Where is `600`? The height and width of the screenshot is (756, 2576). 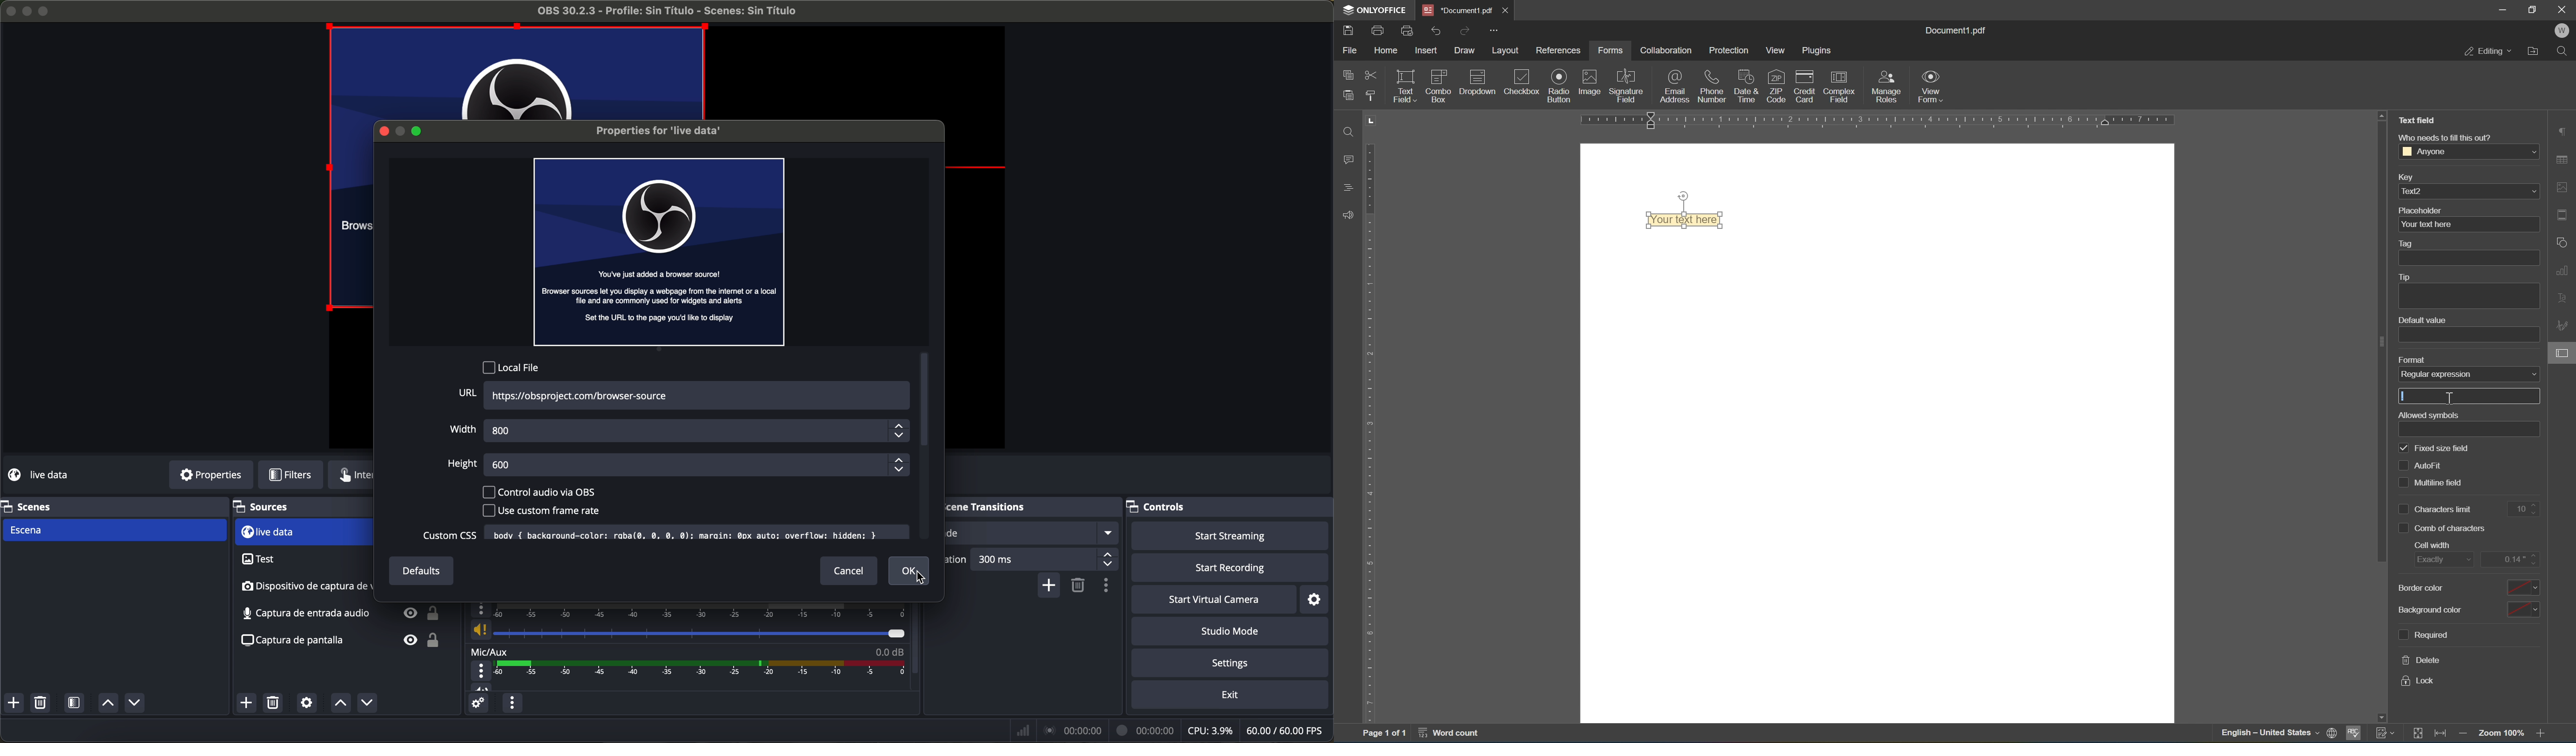 600 is located at coordinates (699, 464).